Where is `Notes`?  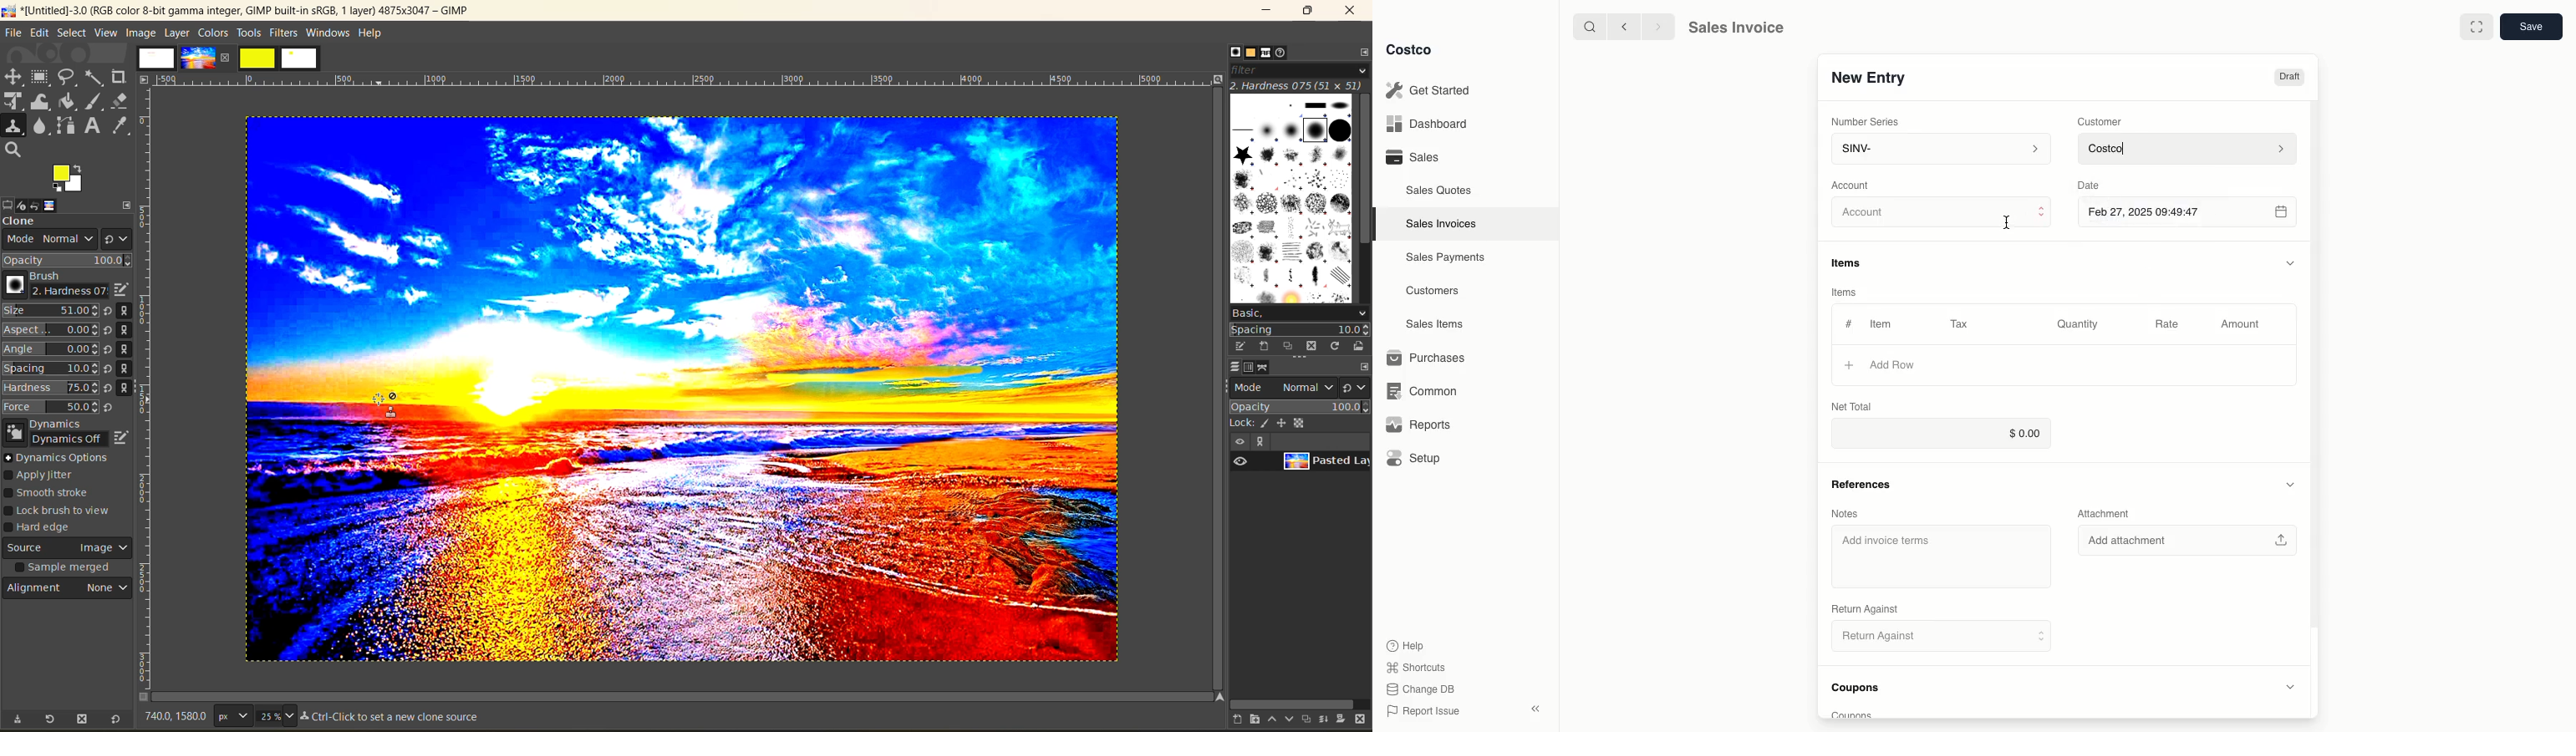
Notes is located at coordinates (1845, 514).